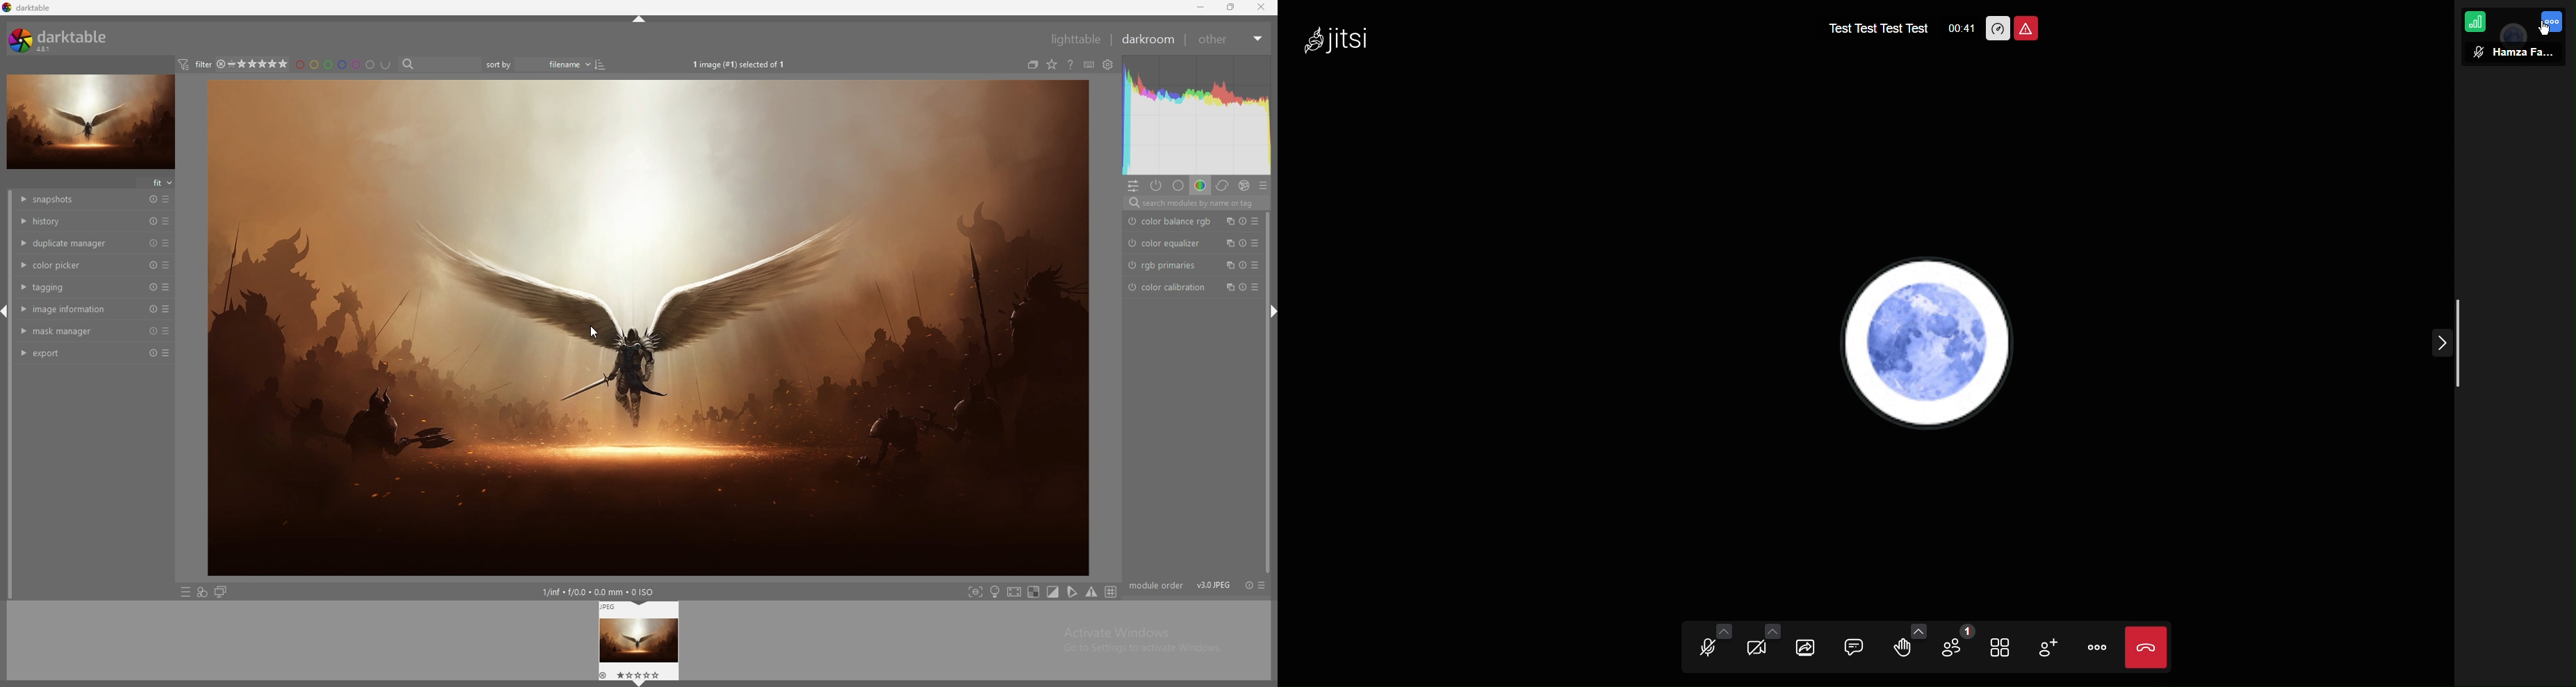  Describe the element at coordinates (1033, 64) in the screenshot. I see `collapse grouped images` at that location.